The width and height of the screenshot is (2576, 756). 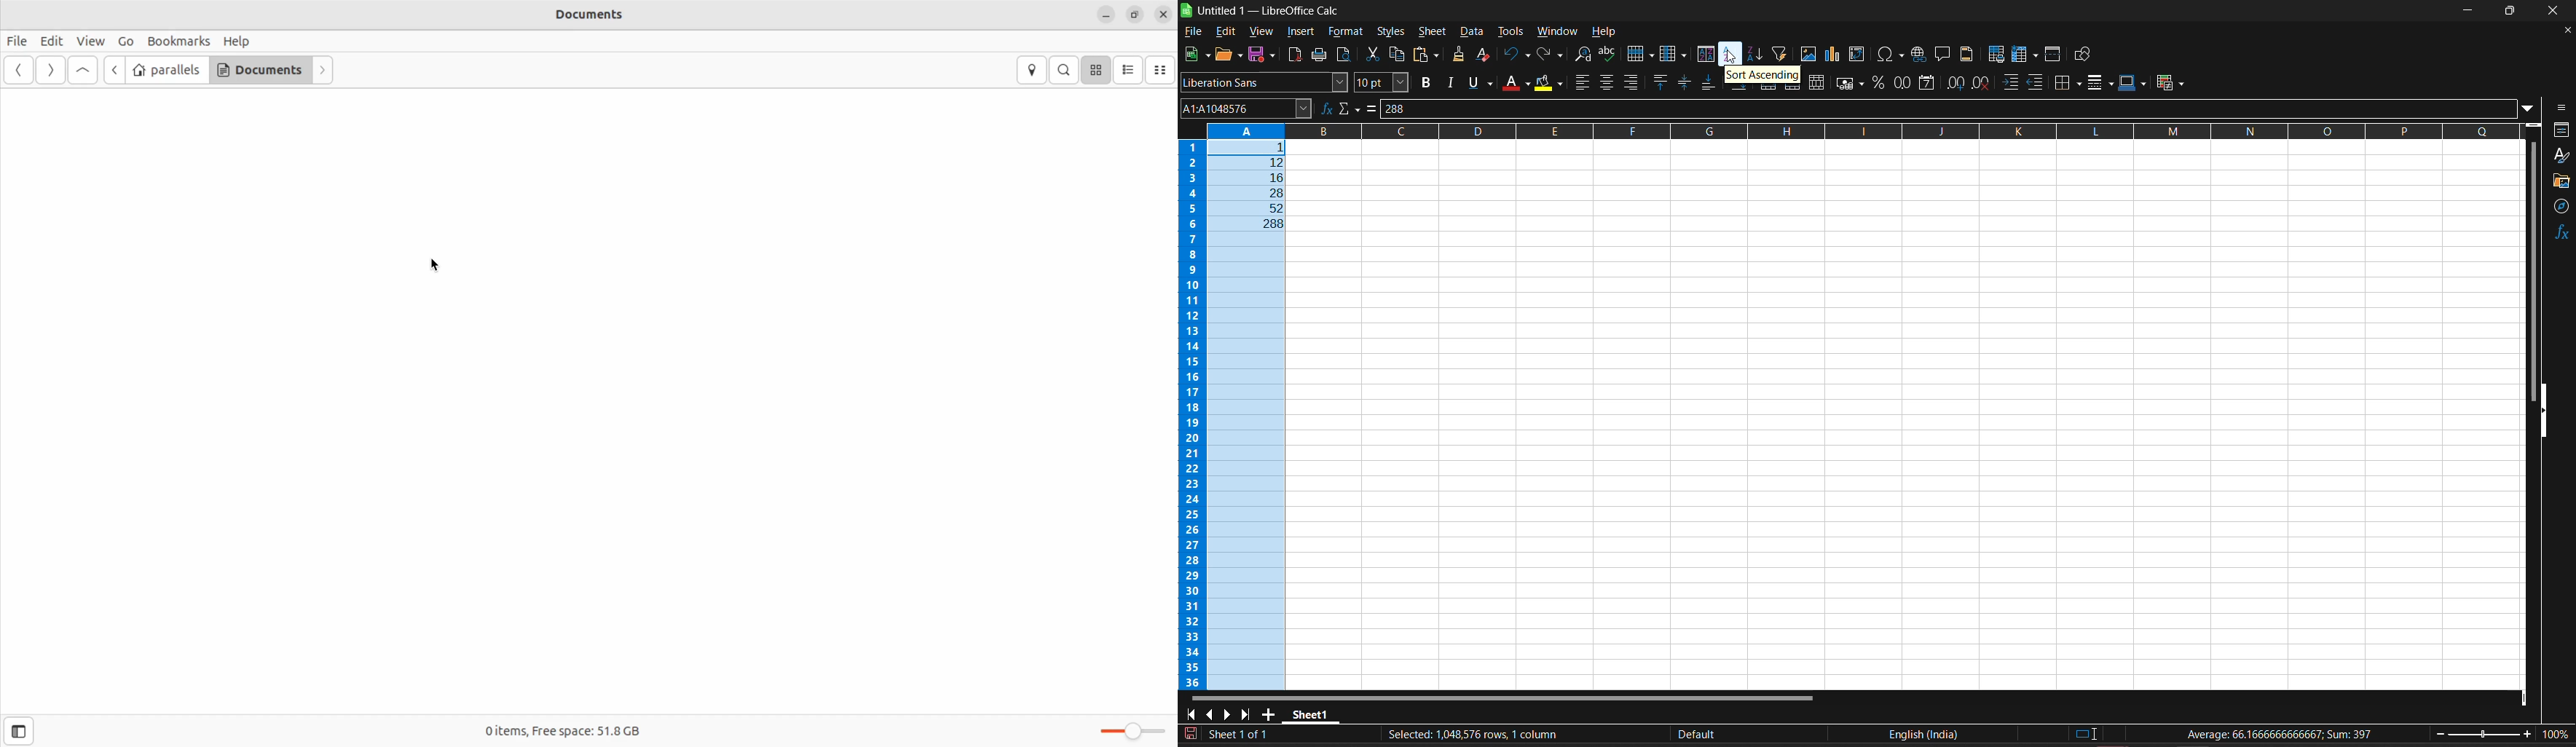 What do you see at coordinates (1641, 54) in the screenshot?
I see `row` at bounding box center [1641, 54].